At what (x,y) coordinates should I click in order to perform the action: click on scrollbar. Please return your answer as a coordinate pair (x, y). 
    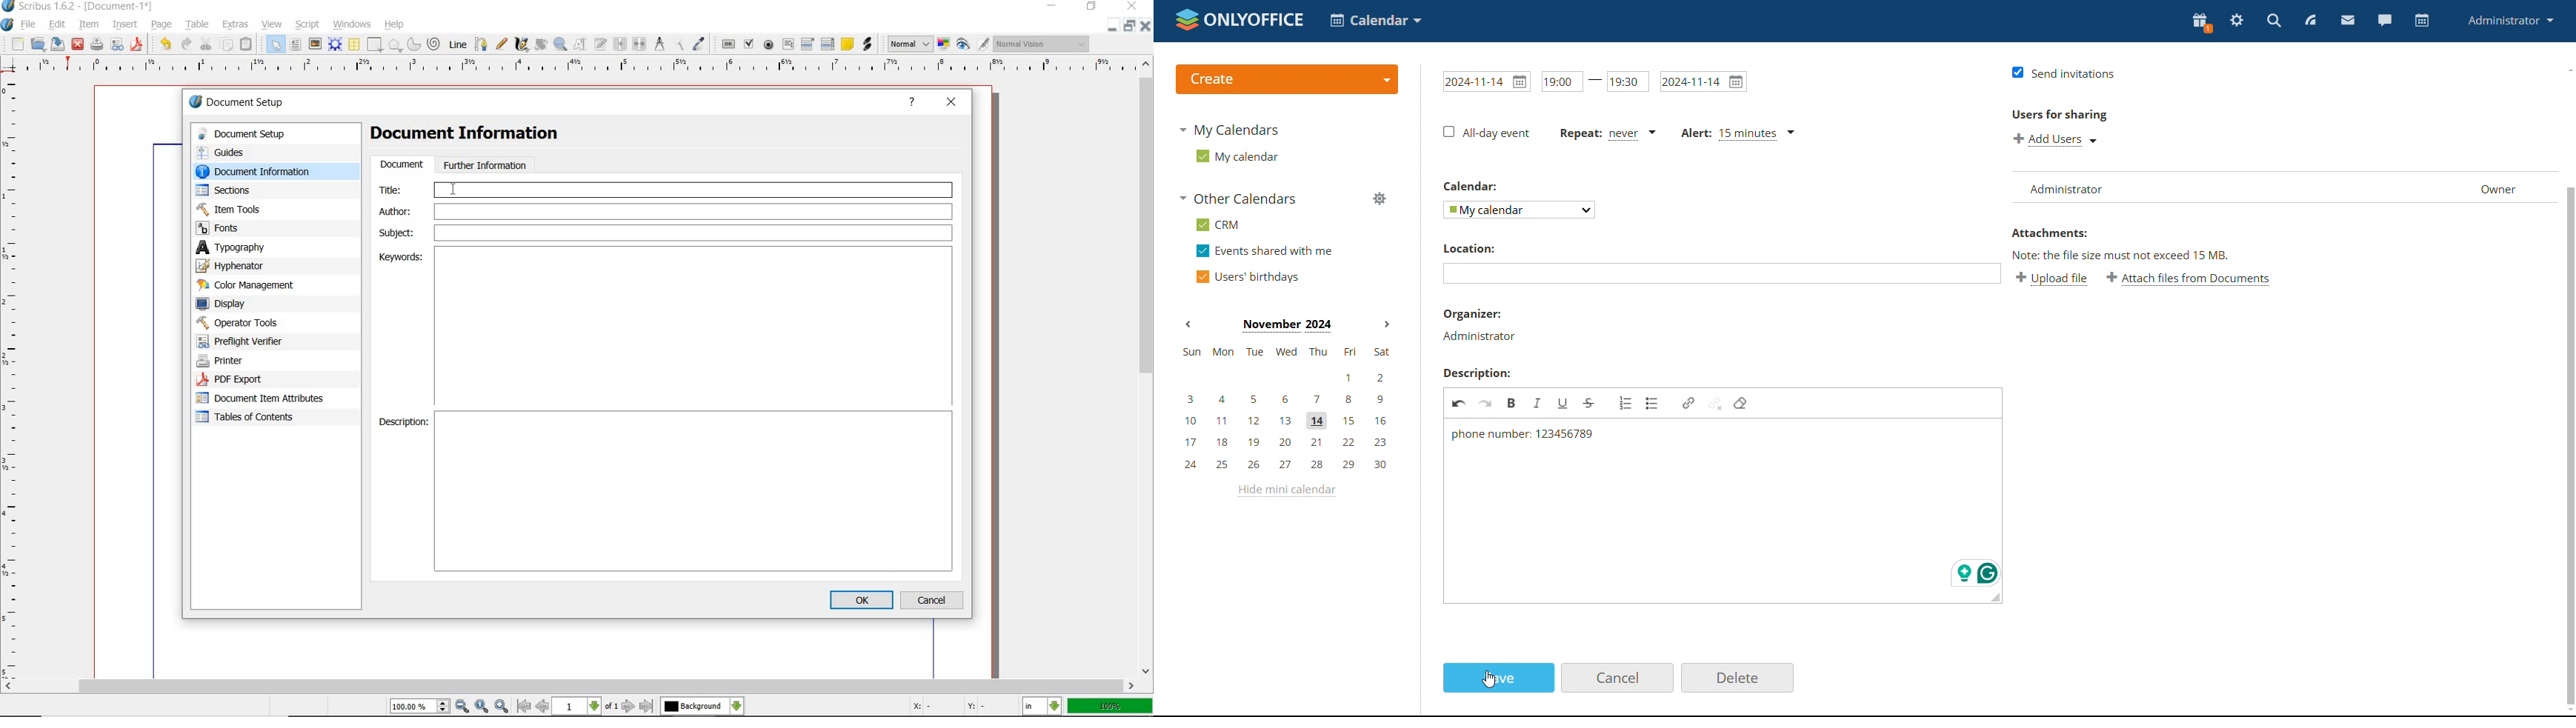
    Looking at the image, I should click on (1147, 368).